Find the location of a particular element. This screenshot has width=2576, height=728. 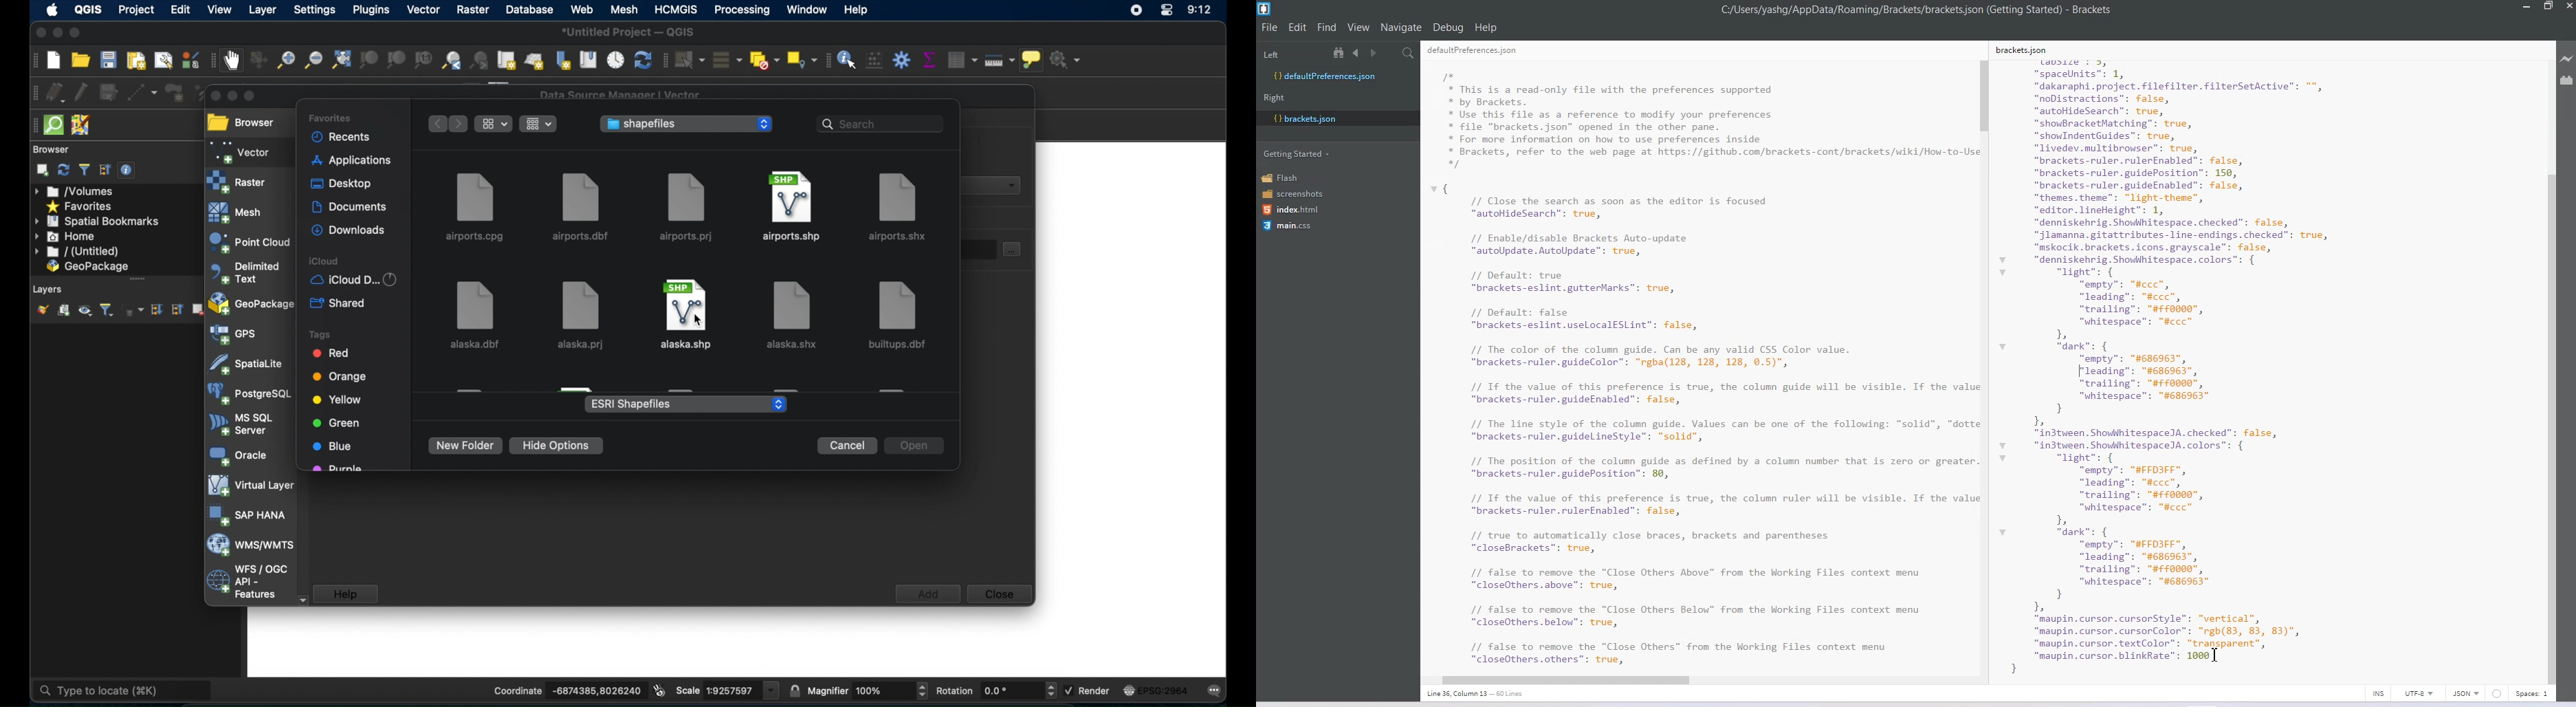

airports.dbf is located at coordinates (580, 206).